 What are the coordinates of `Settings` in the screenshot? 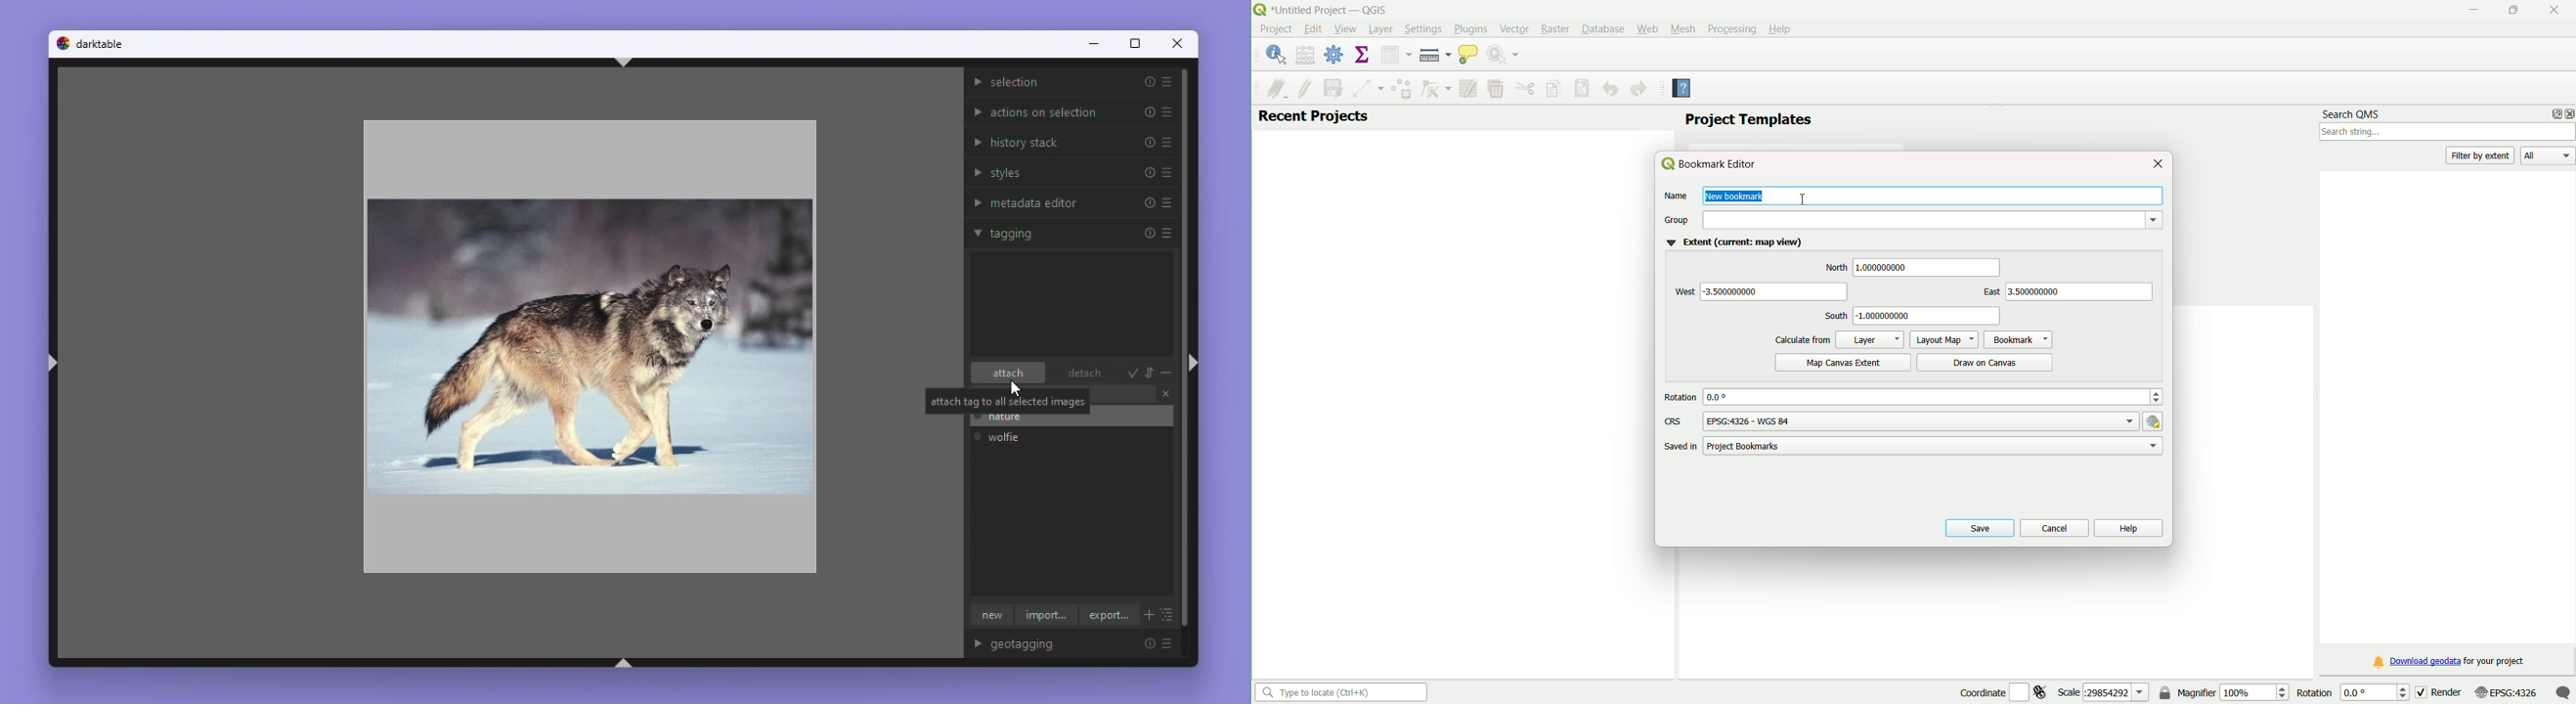 It's located at (1420, 29).